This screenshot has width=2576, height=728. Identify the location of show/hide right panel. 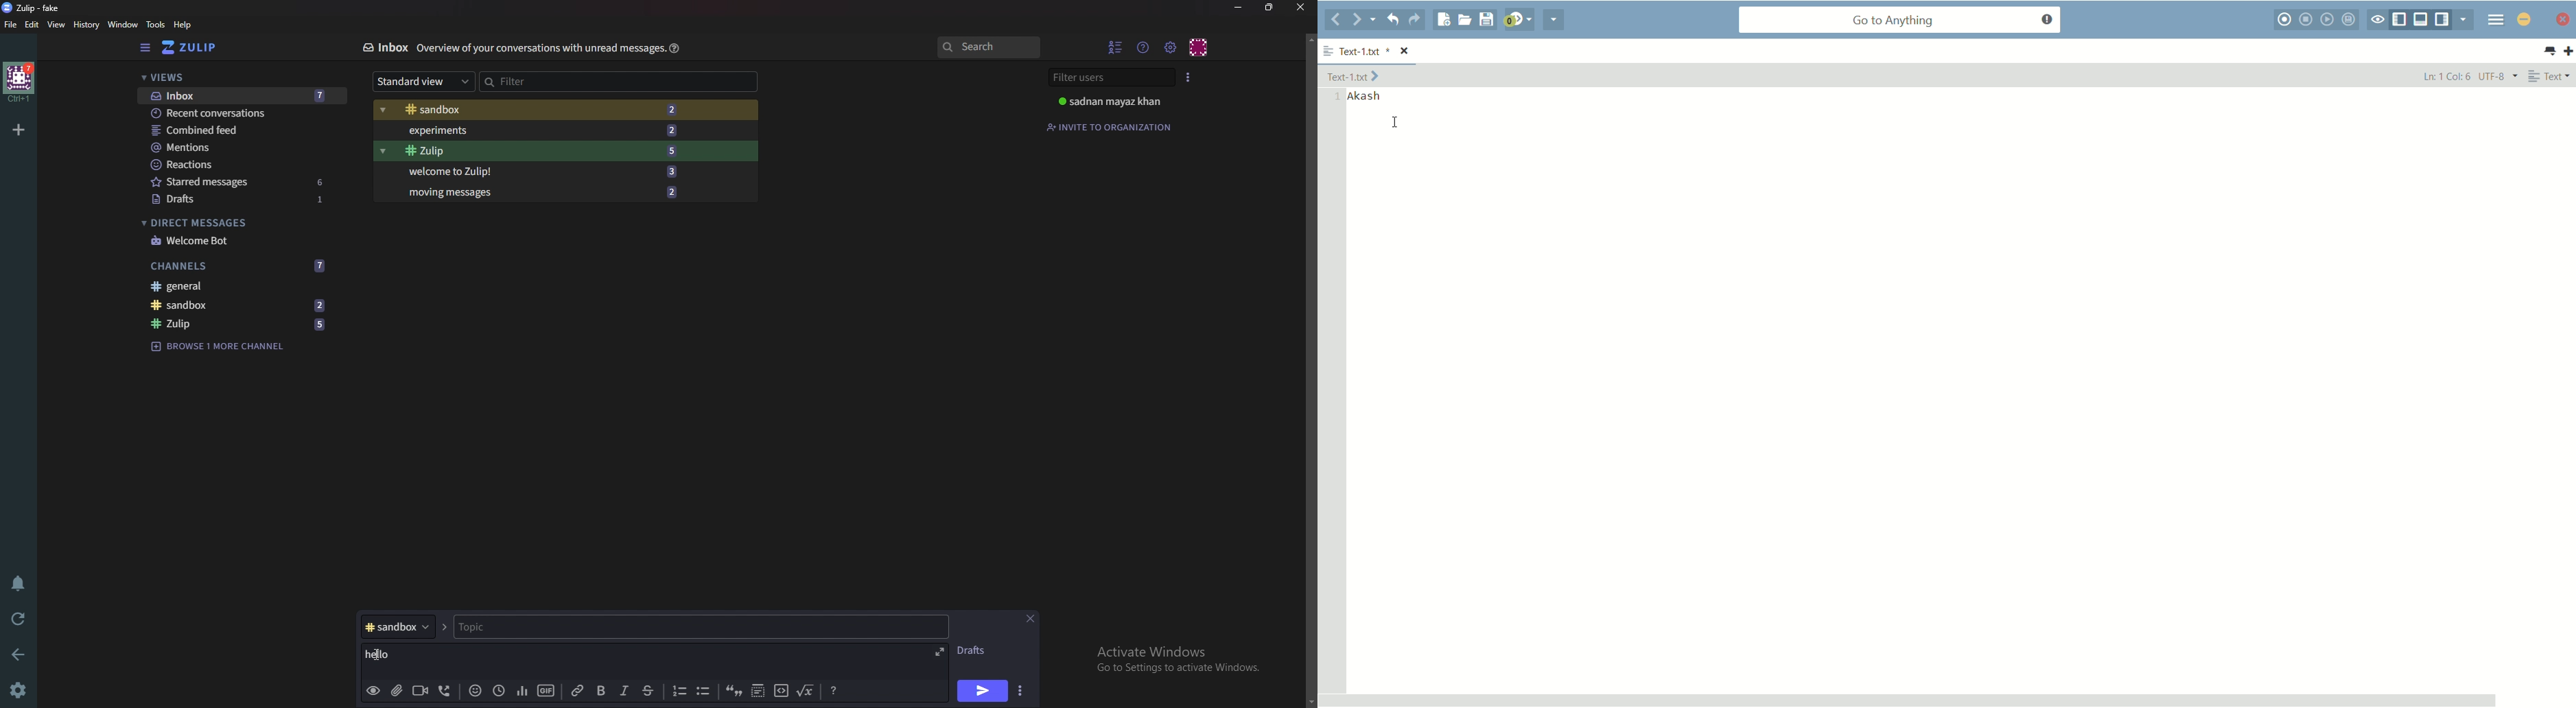
(2442, 20).